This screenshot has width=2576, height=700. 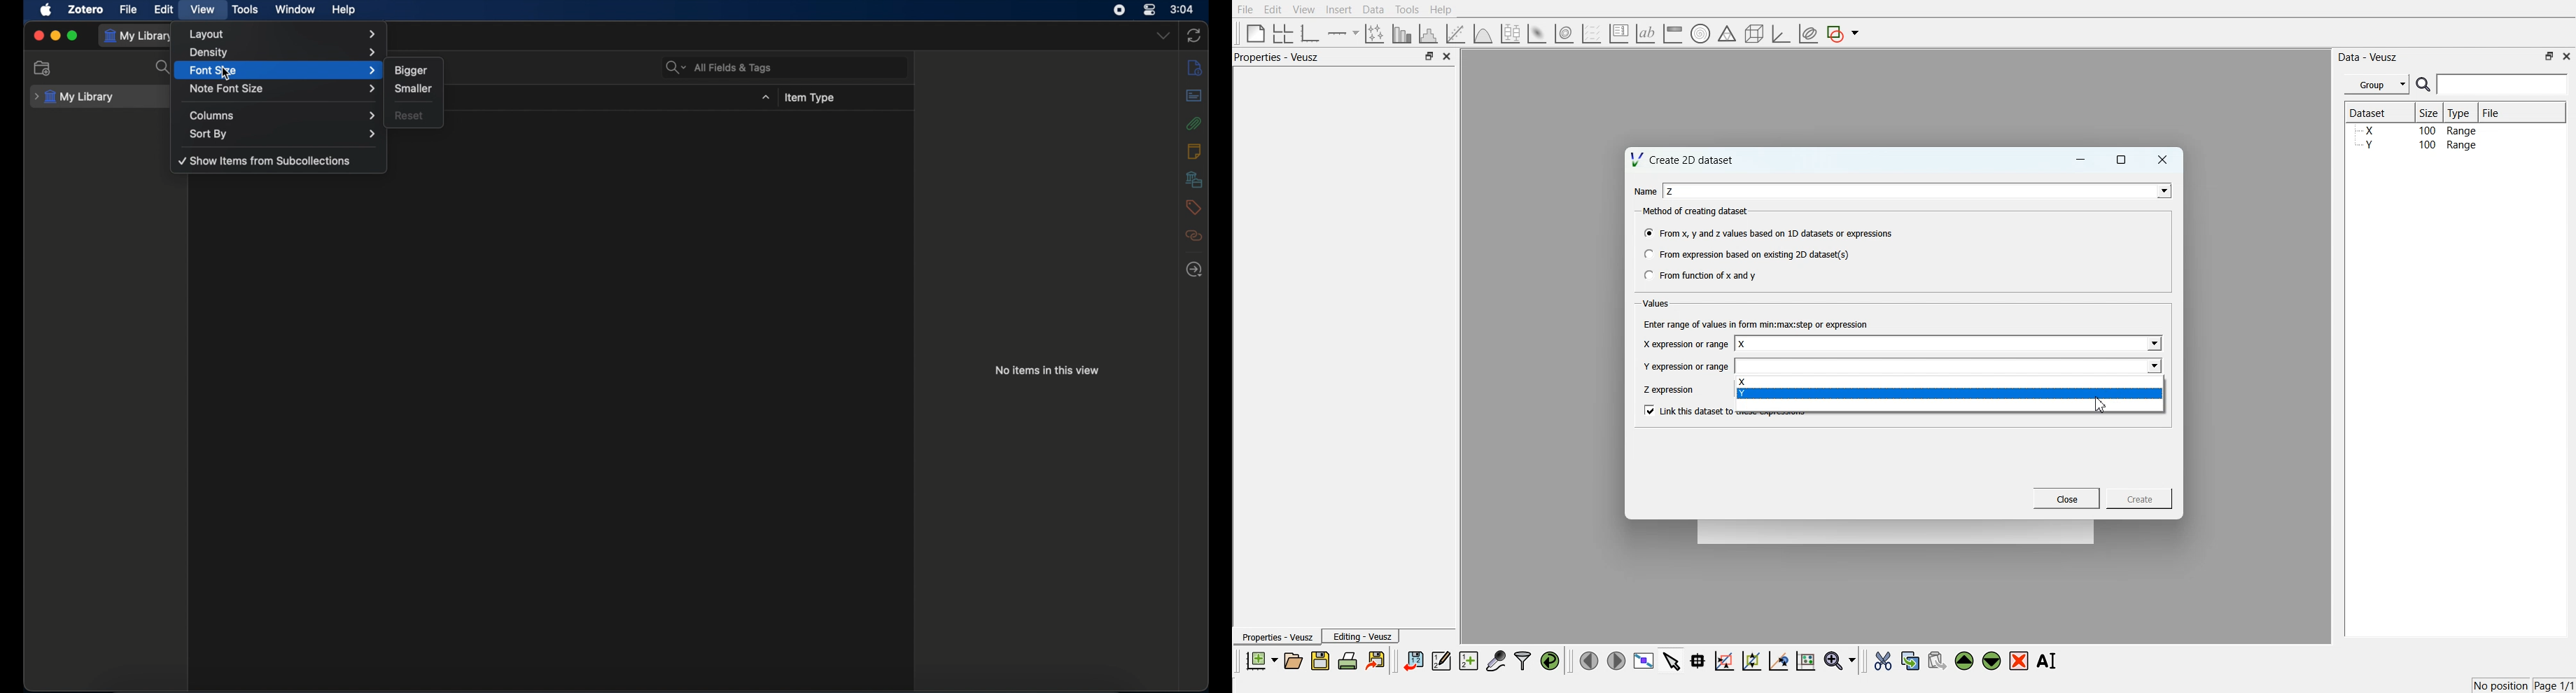 I want to click on items type, so click(x=810, y=98).